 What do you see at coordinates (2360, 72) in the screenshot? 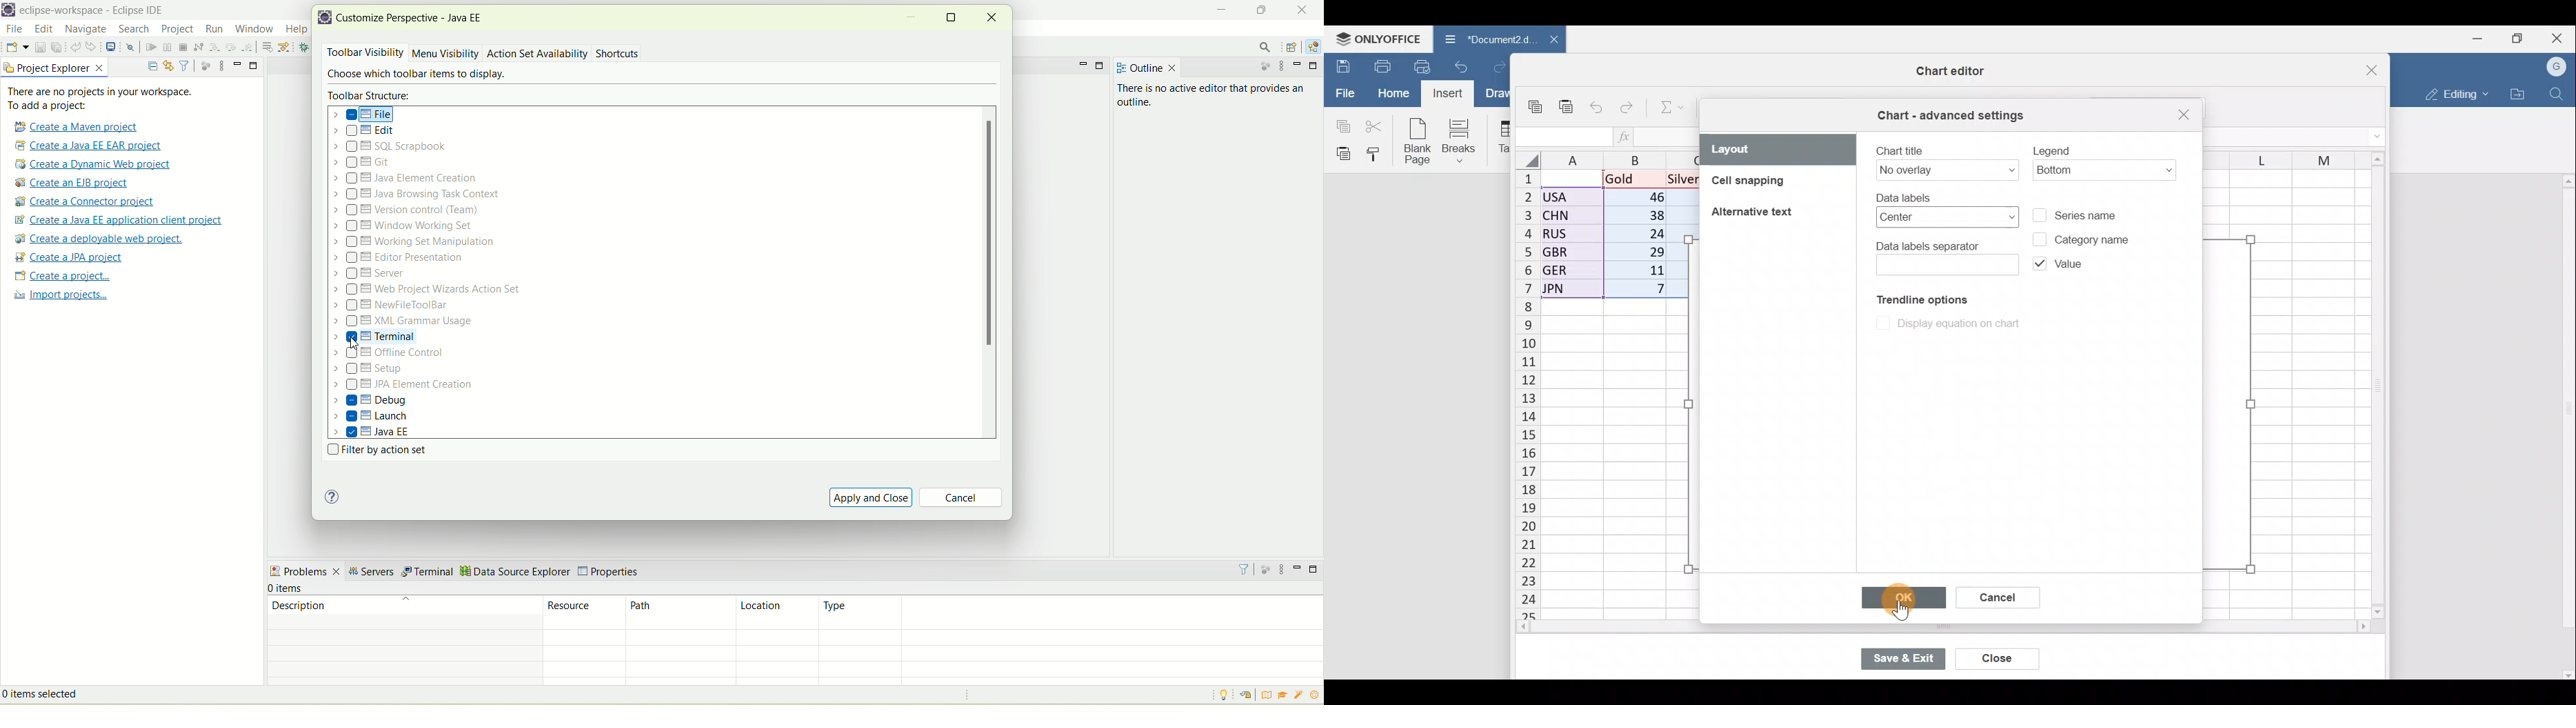
I see `Close` at bounding box center [2360, 72].